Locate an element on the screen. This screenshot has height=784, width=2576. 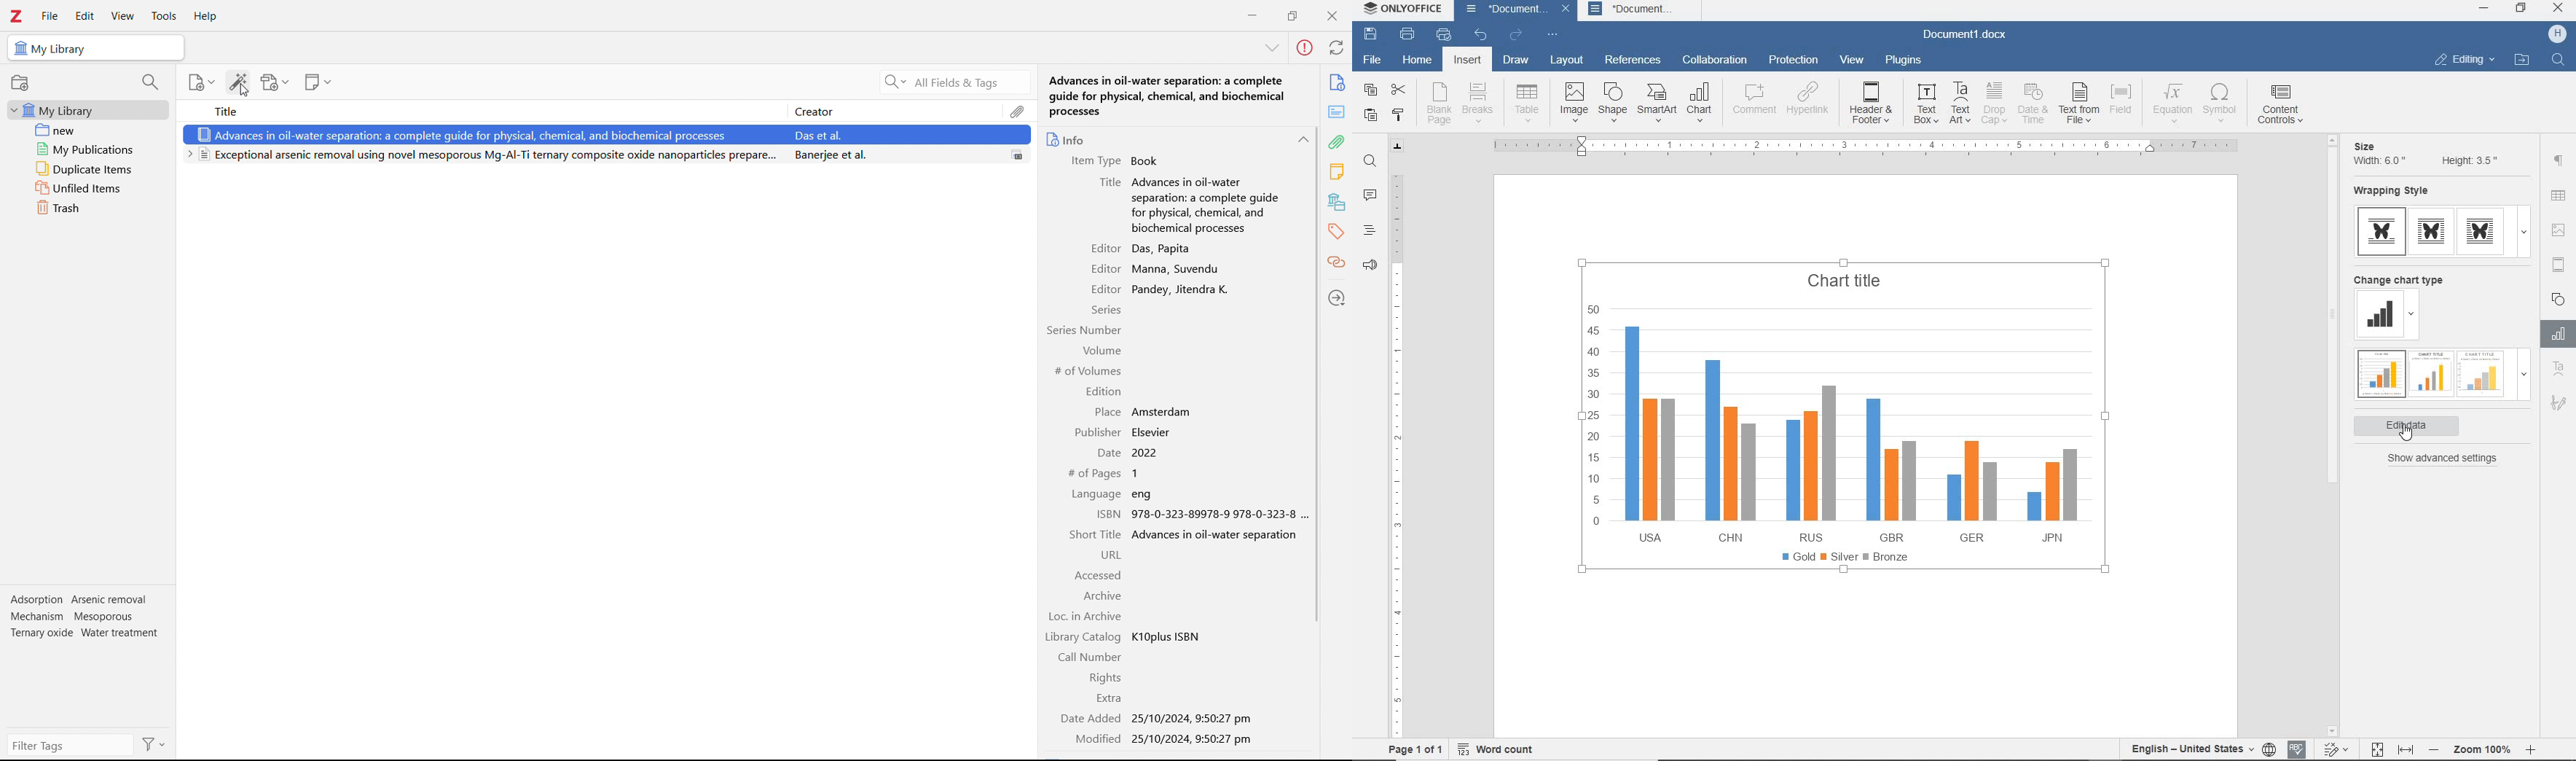
help is located at coordinates (206, 17).